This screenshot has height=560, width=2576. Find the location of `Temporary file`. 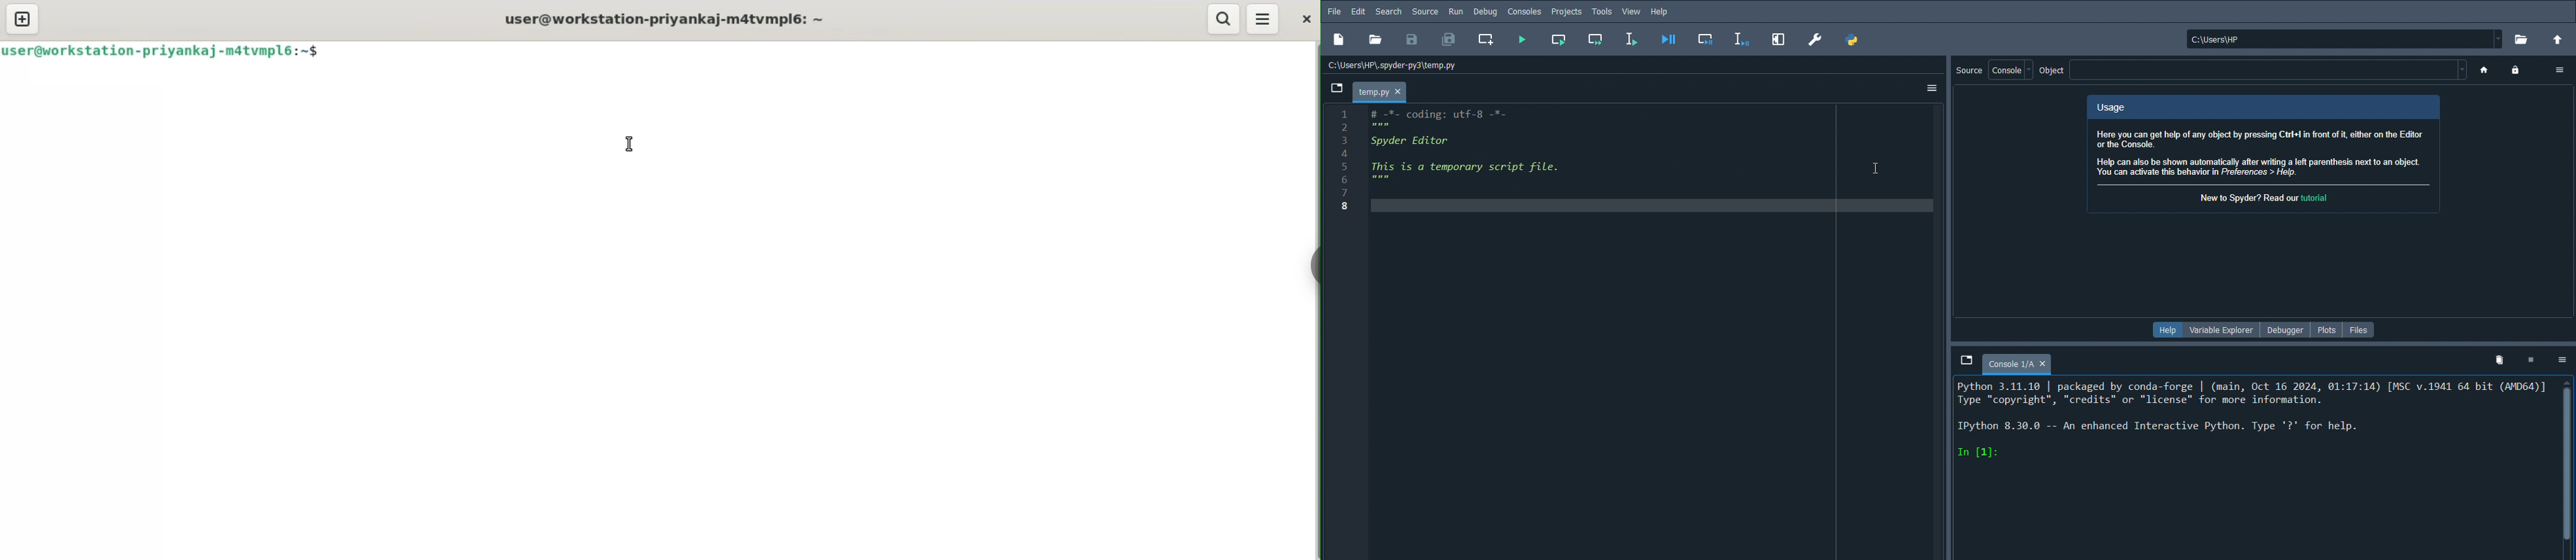

Temporary file is located at coordinates (1379, 92).